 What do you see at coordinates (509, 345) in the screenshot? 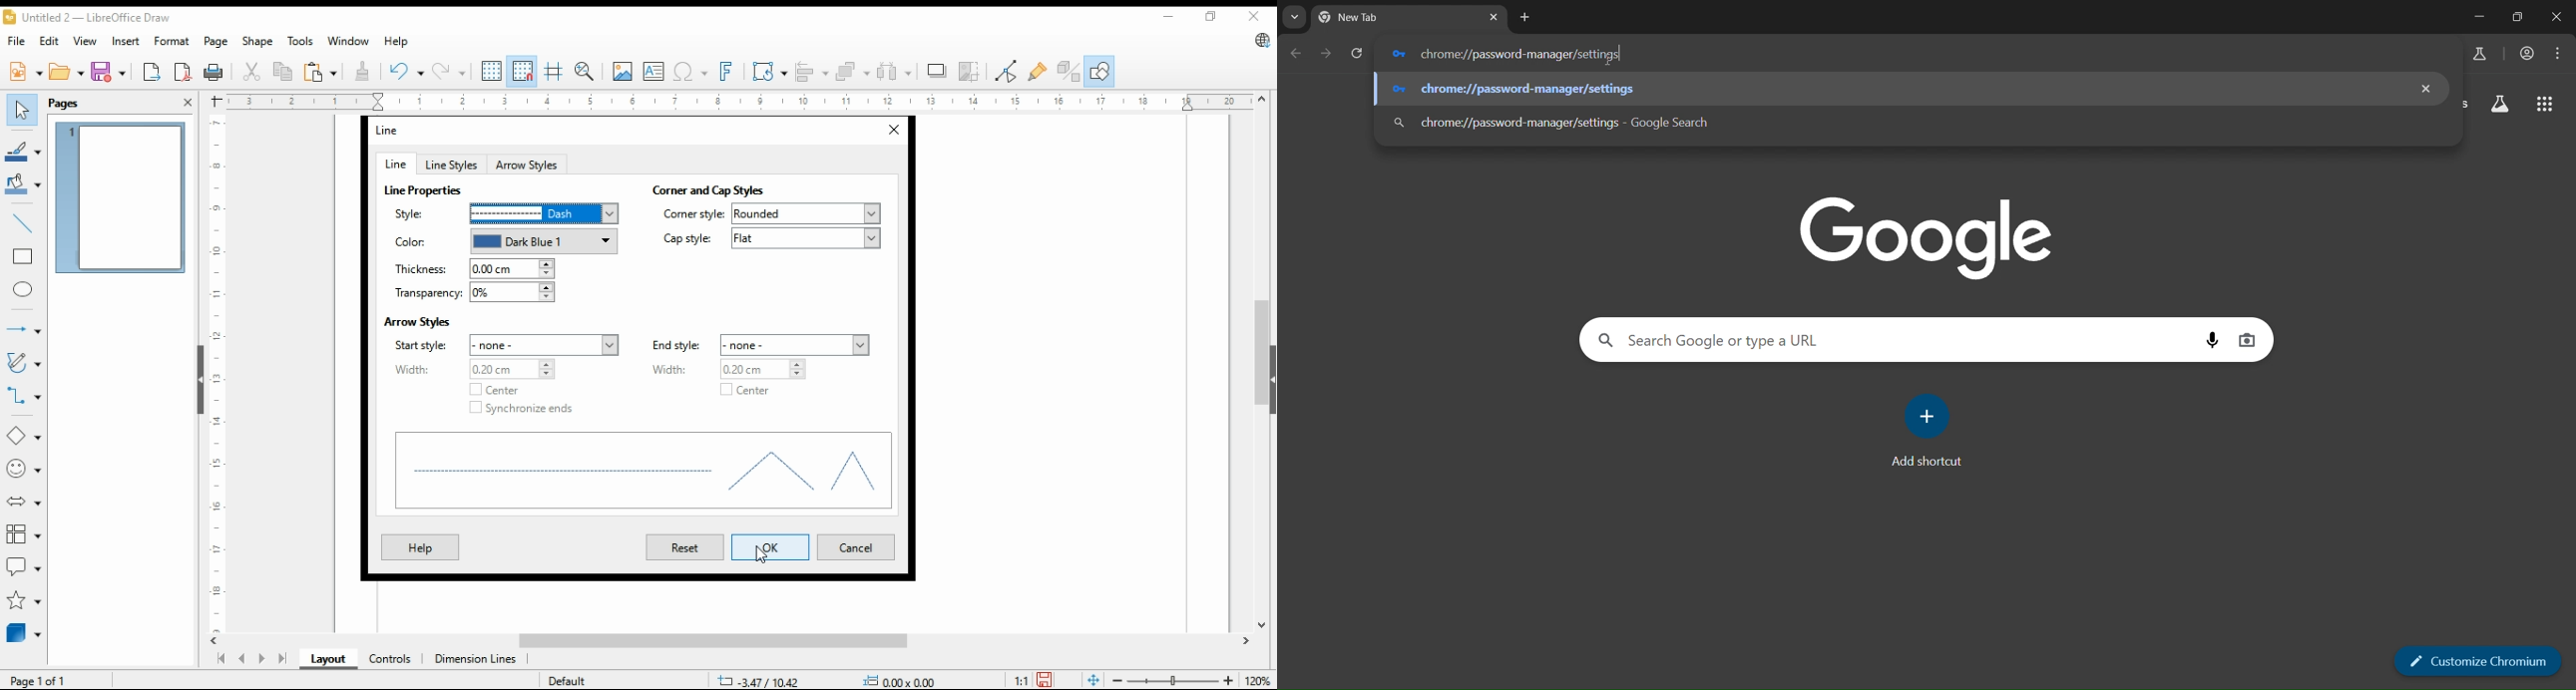
I see `start style` at bounding box center [509, 345].